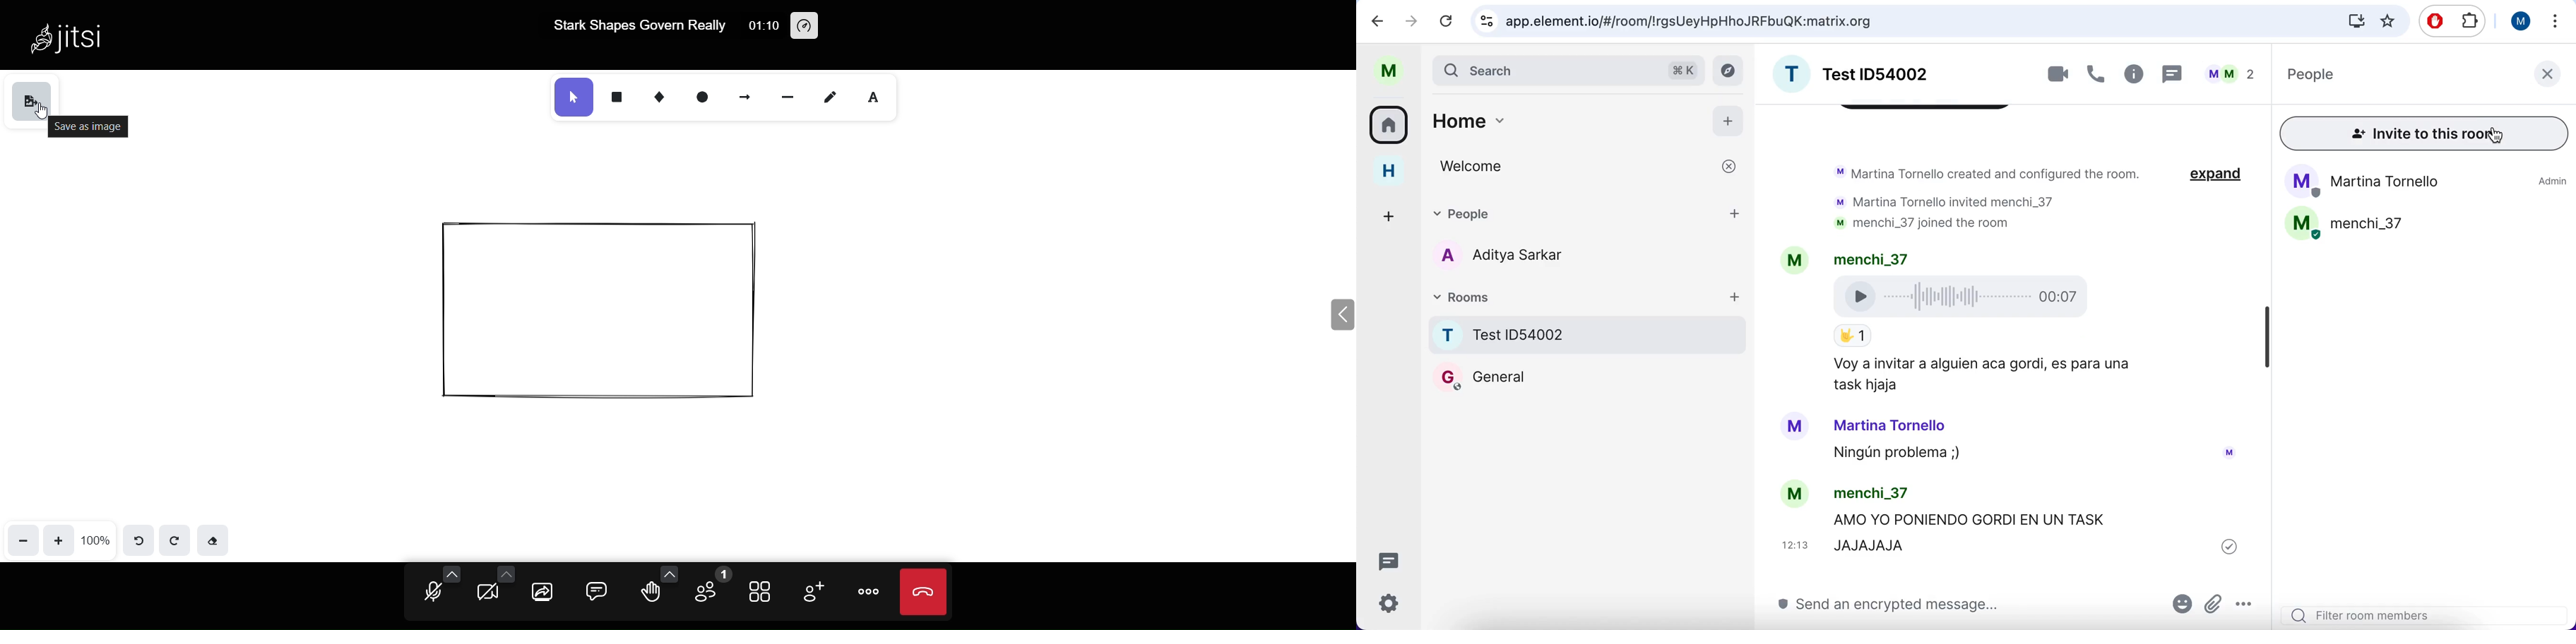 This screenshot has height=644, width=2576. Describe the element at coordinates (1920, 607) in the screenshot. I see `send message` at that location.